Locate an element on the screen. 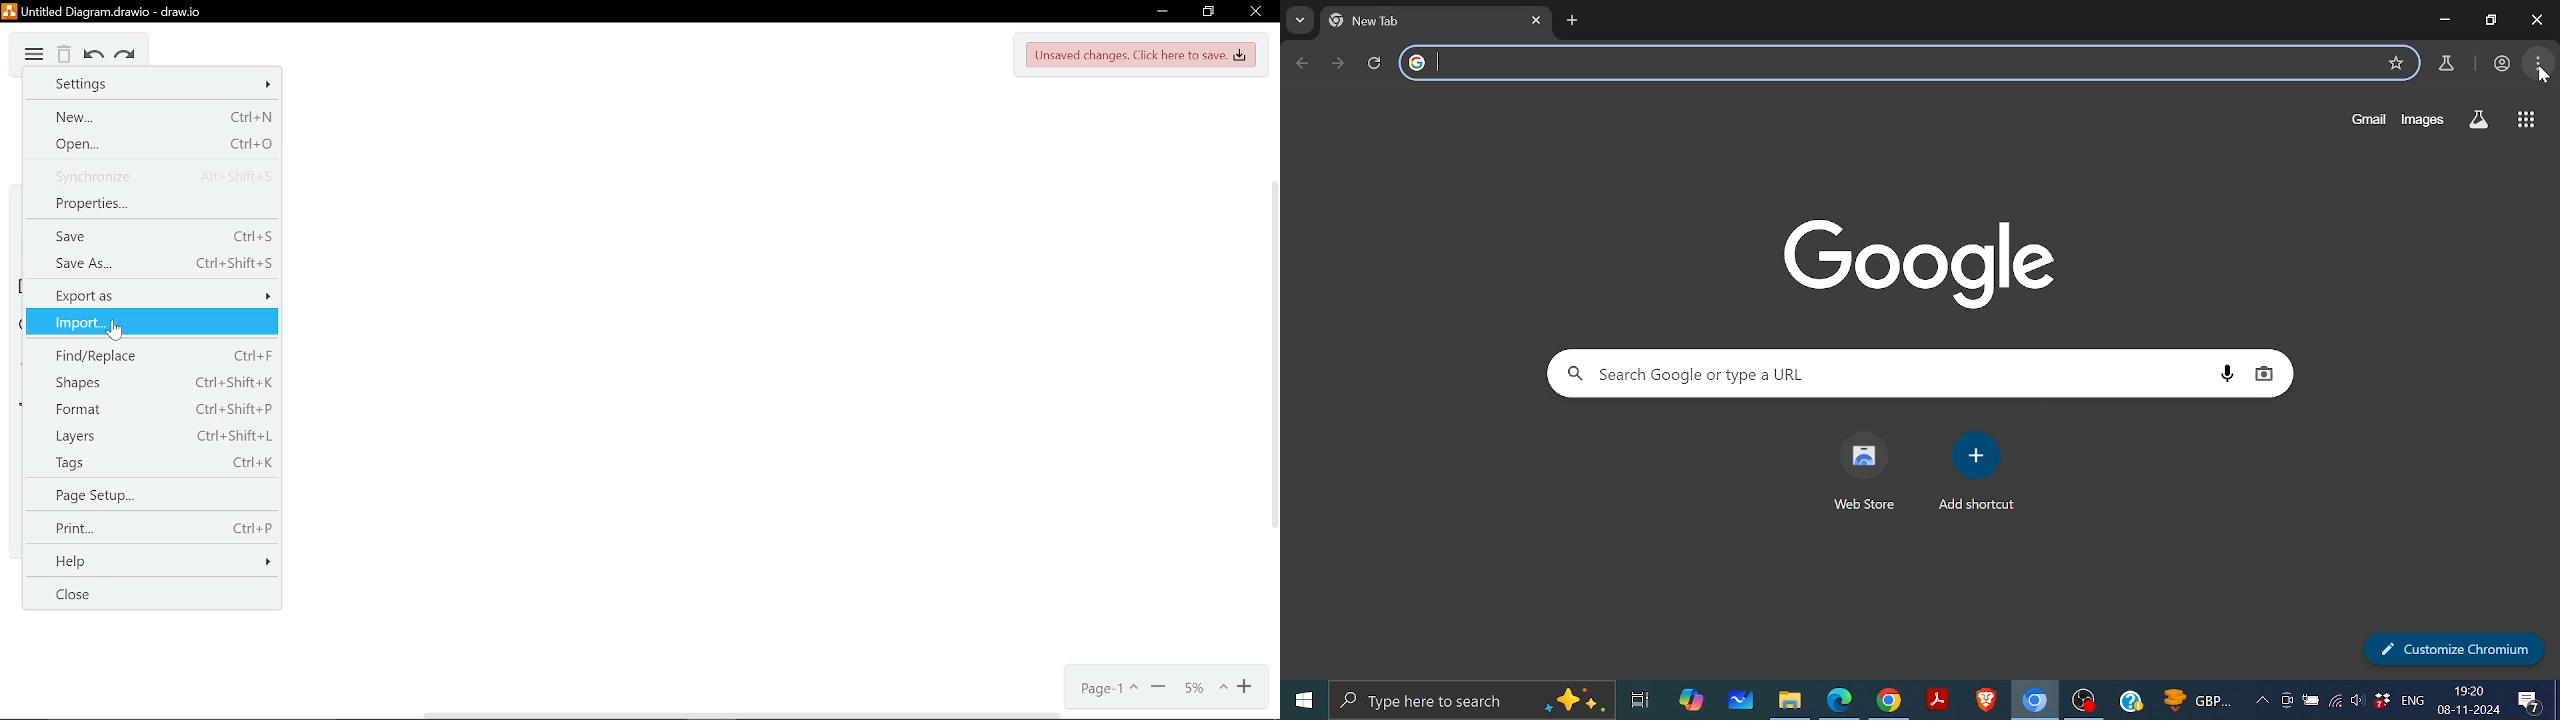 Image resolution: width=2576 pixels, height=728 pixels. Print is located at coordinates (148, 528).